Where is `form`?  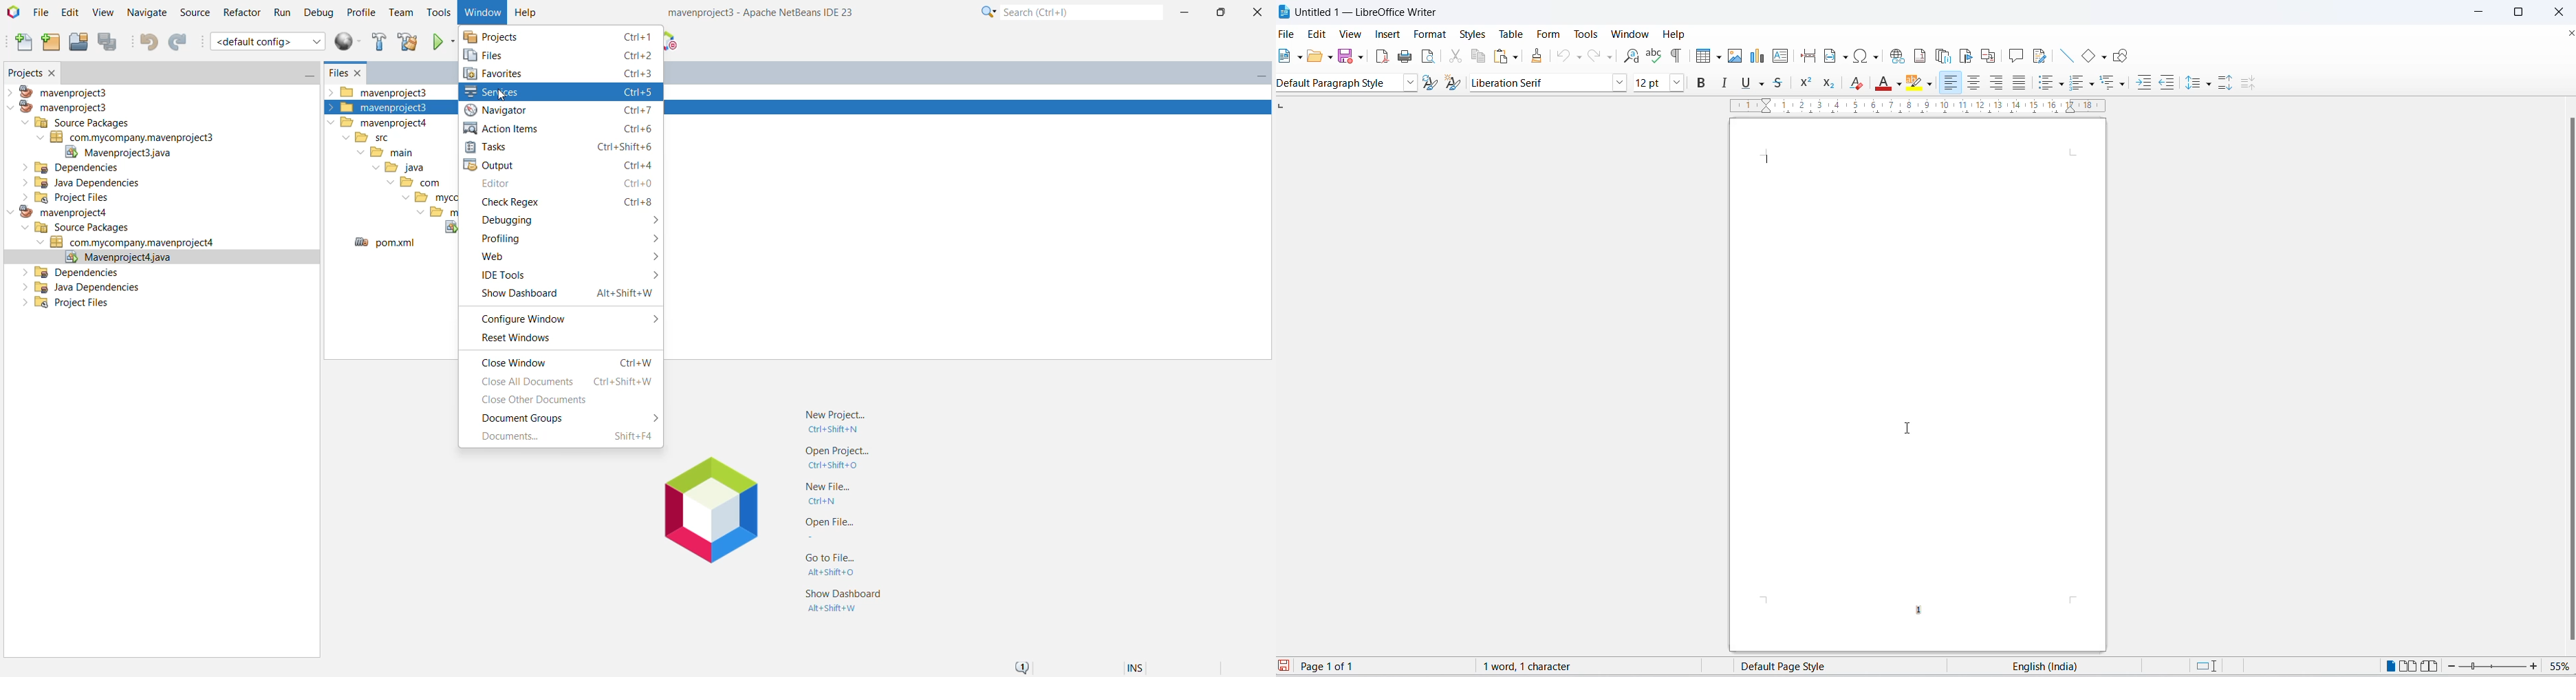 form is located at coordinates (1548, 34).